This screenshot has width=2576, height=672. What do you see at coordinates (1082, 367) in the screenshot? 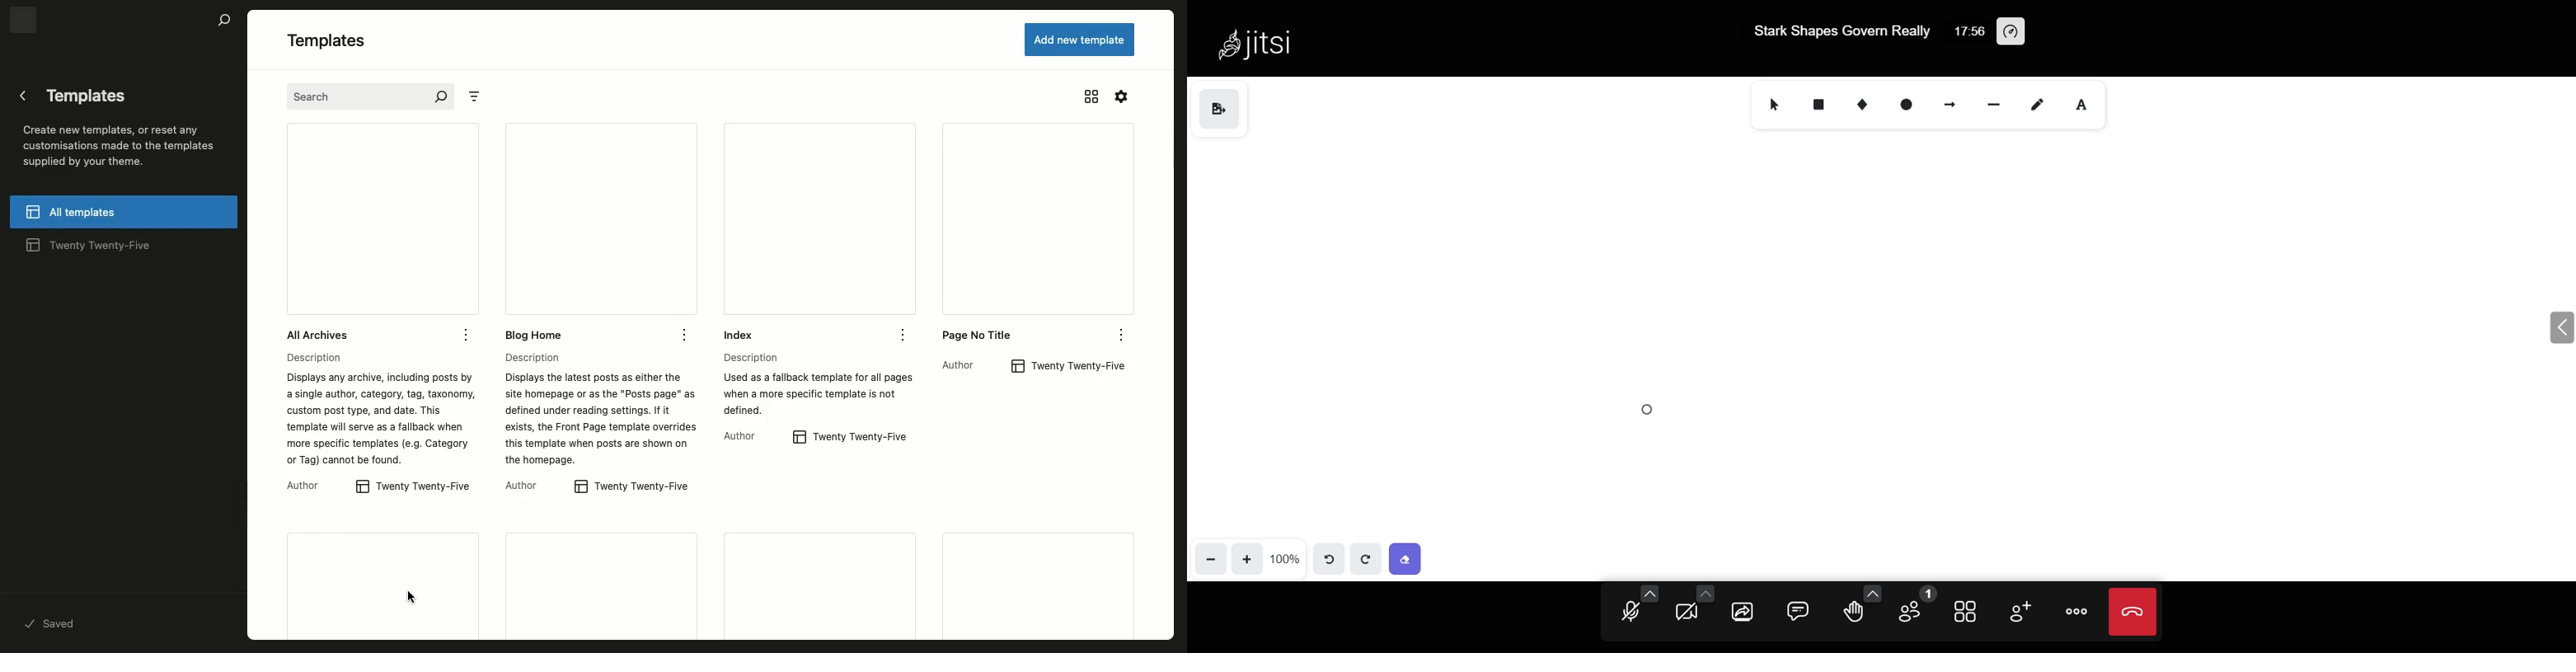
I see ` Twenty Twenty-Five` at bounding box center [1082, 367].